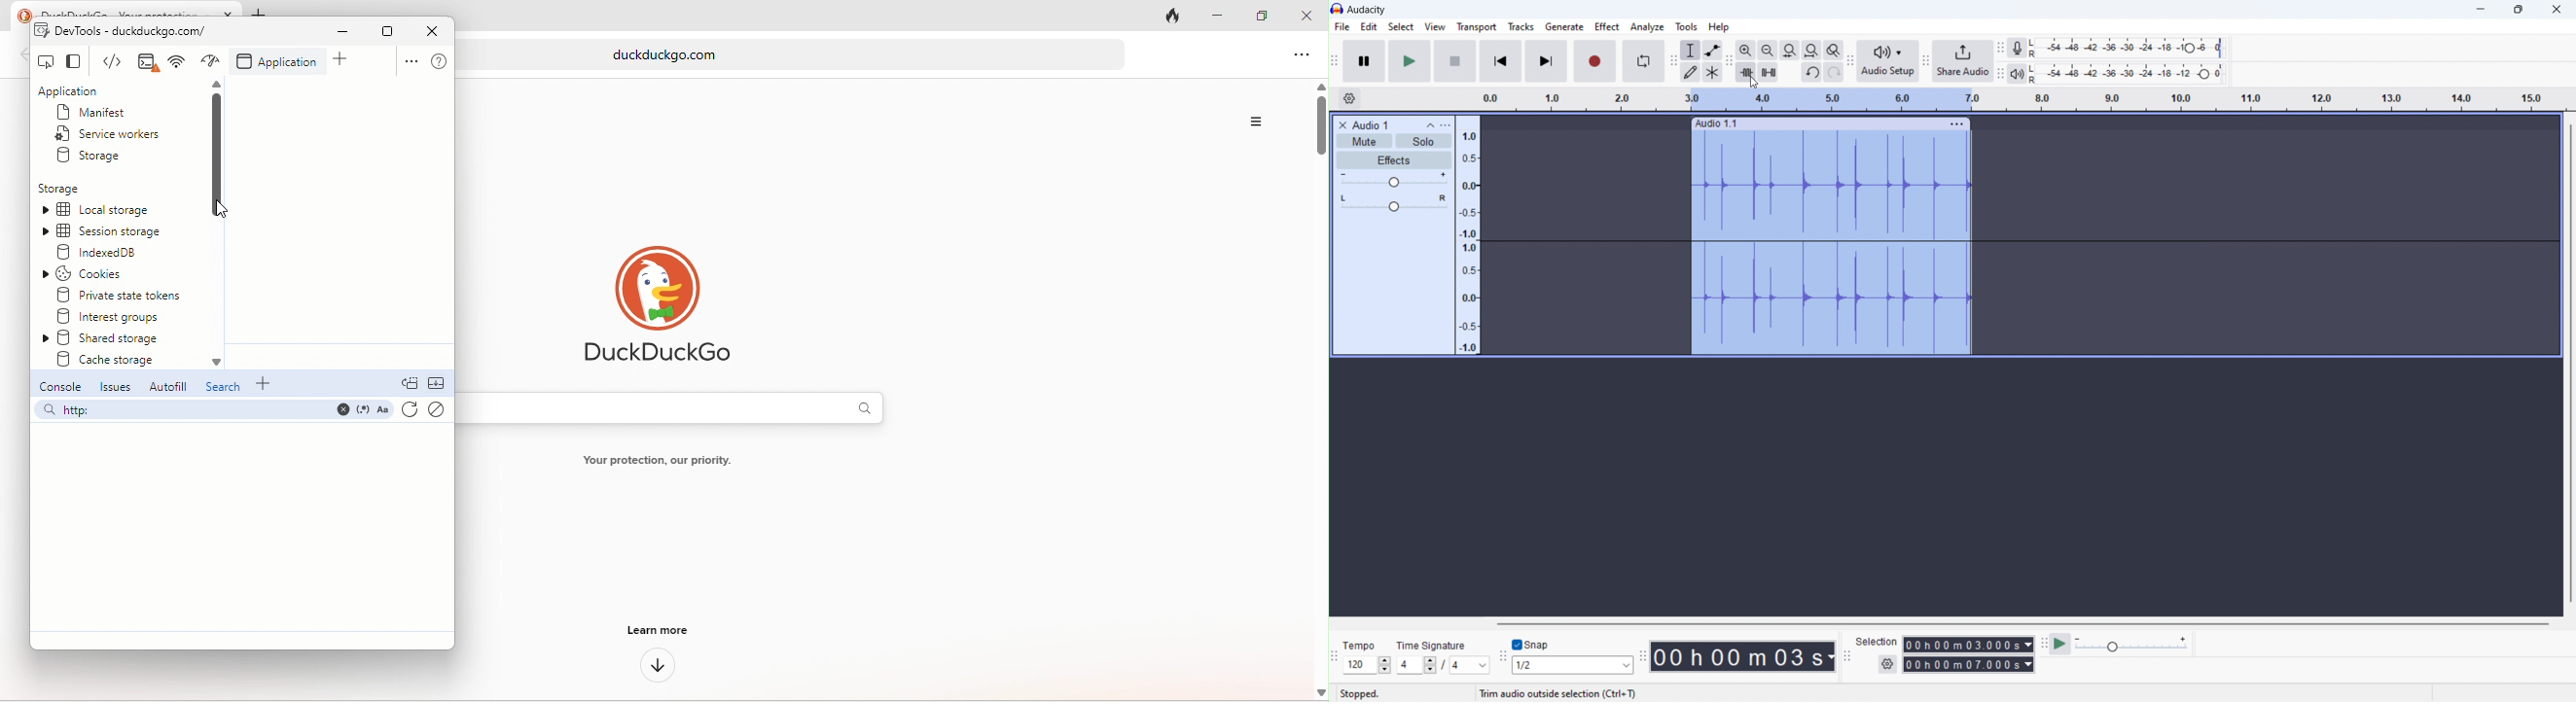 This screenshot has height=728, width=2576. I want to click on playback meter toolbar, so click(2001, 74).